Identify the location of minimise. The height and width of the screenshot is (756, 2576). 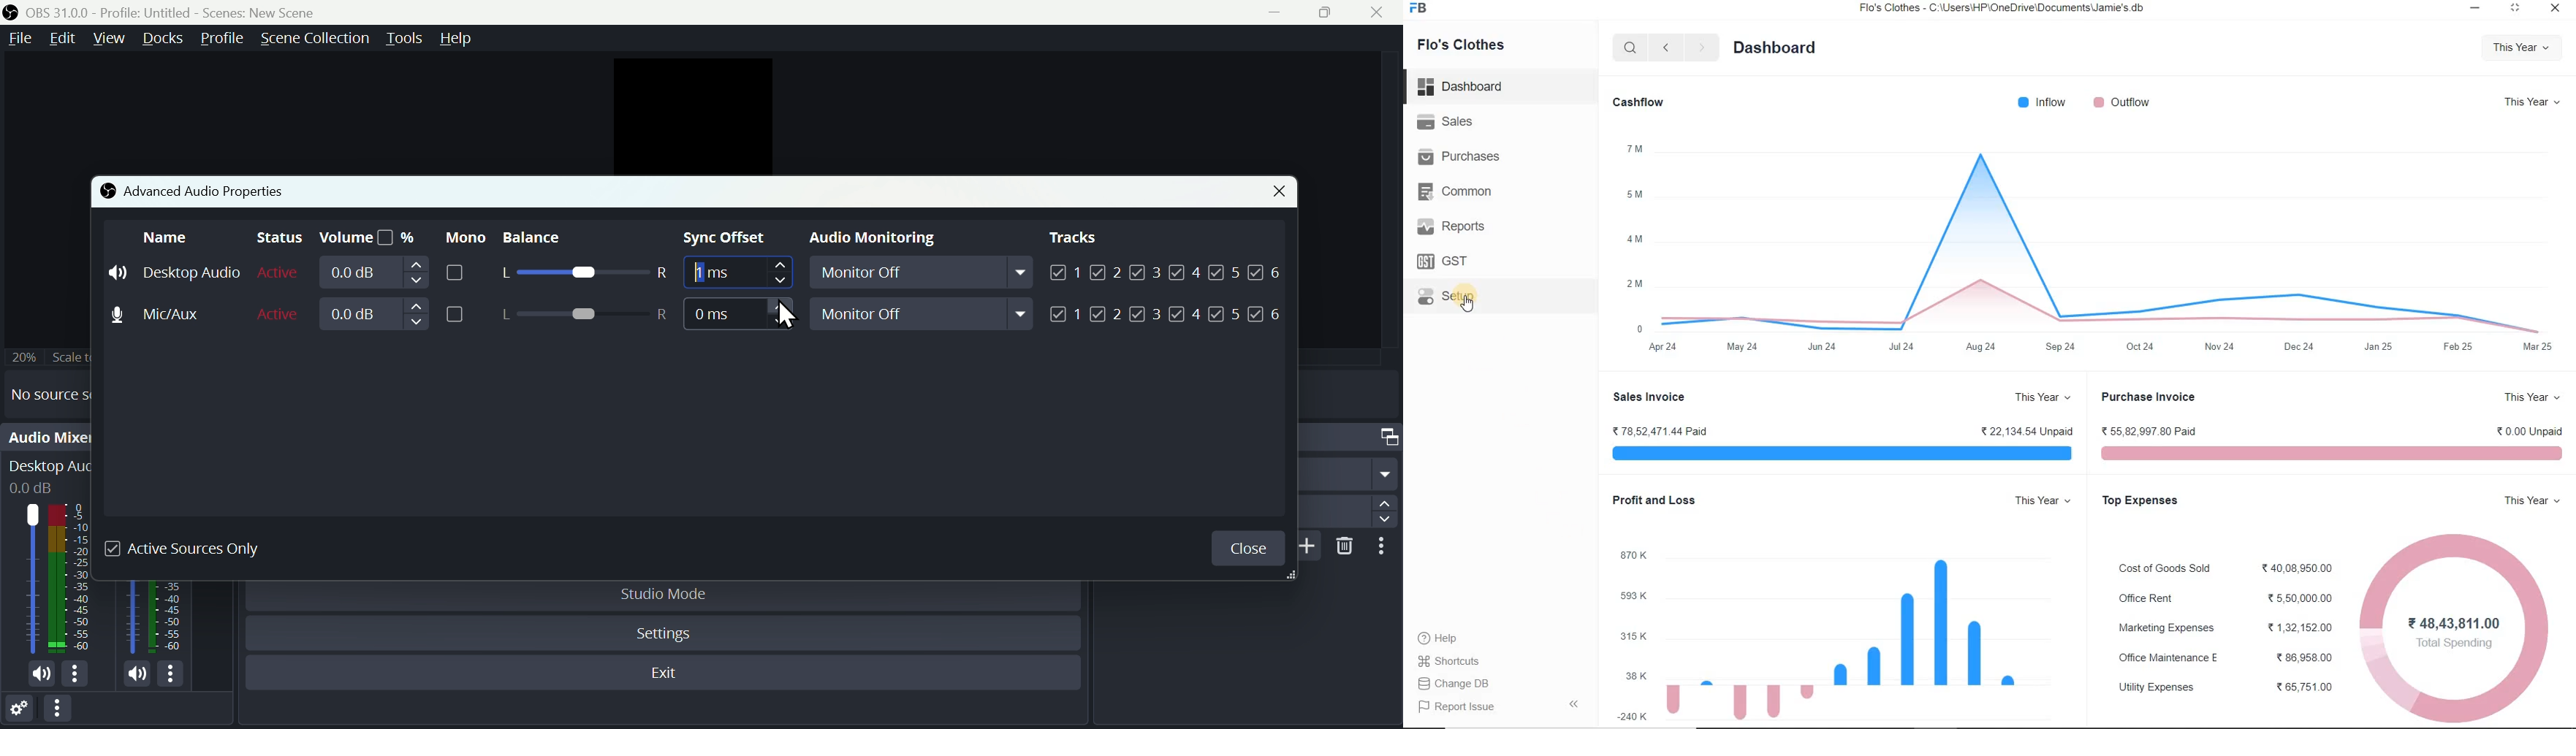
(1281, 12).